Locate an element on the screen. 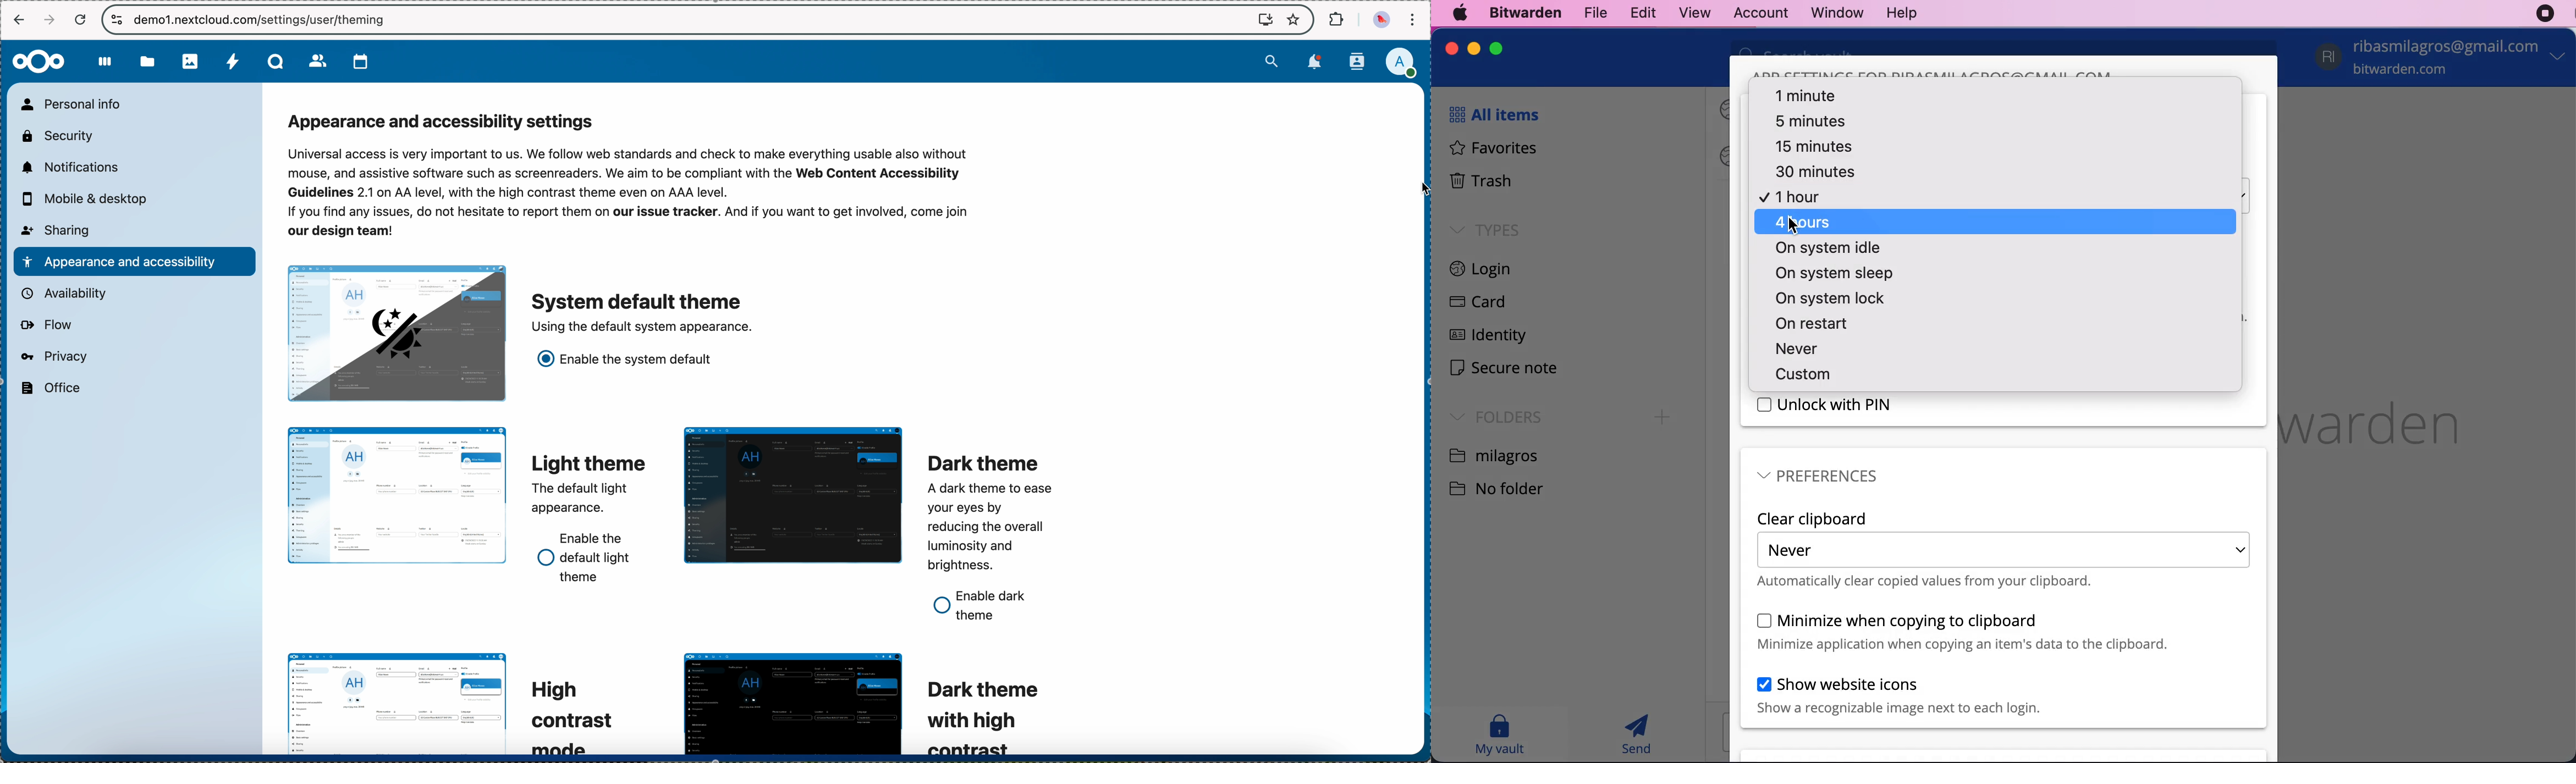 This screenshot has width=2576, height=784. 30 minutes is located at coordinates (1820, 172).